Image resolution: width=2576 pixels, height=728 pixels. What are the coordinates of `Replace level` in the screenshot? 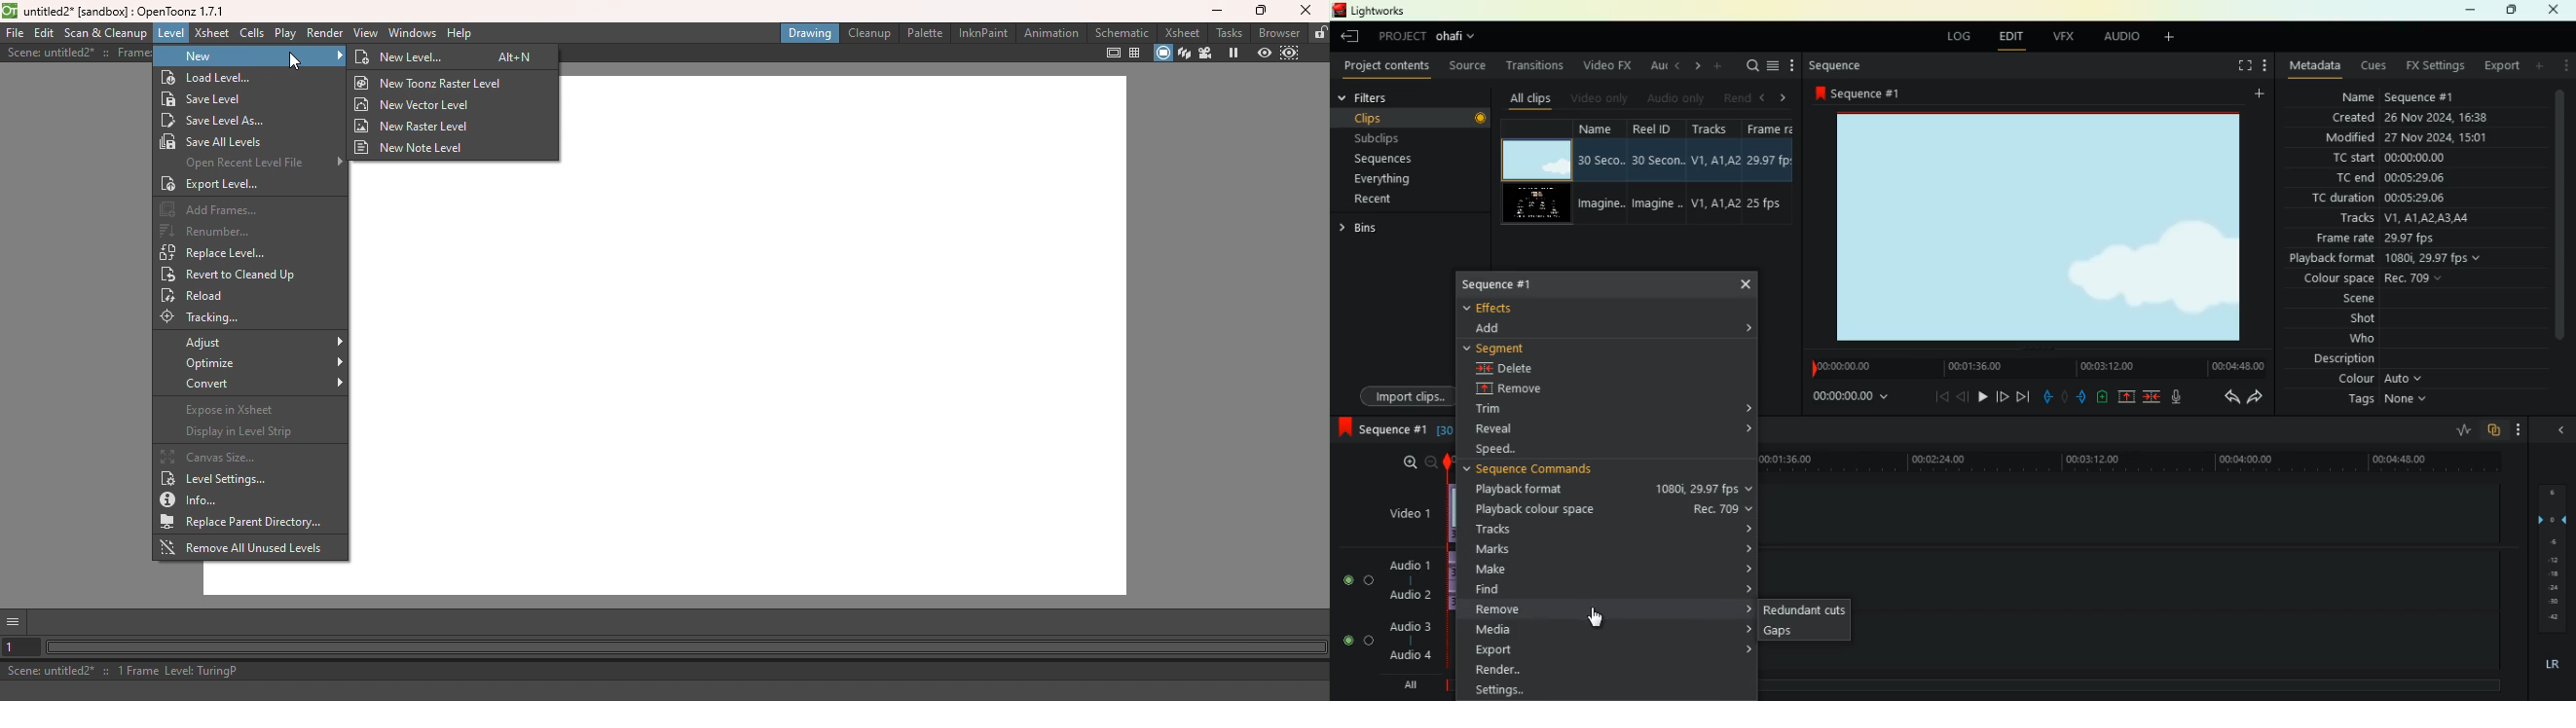 It's located at (216, 252).